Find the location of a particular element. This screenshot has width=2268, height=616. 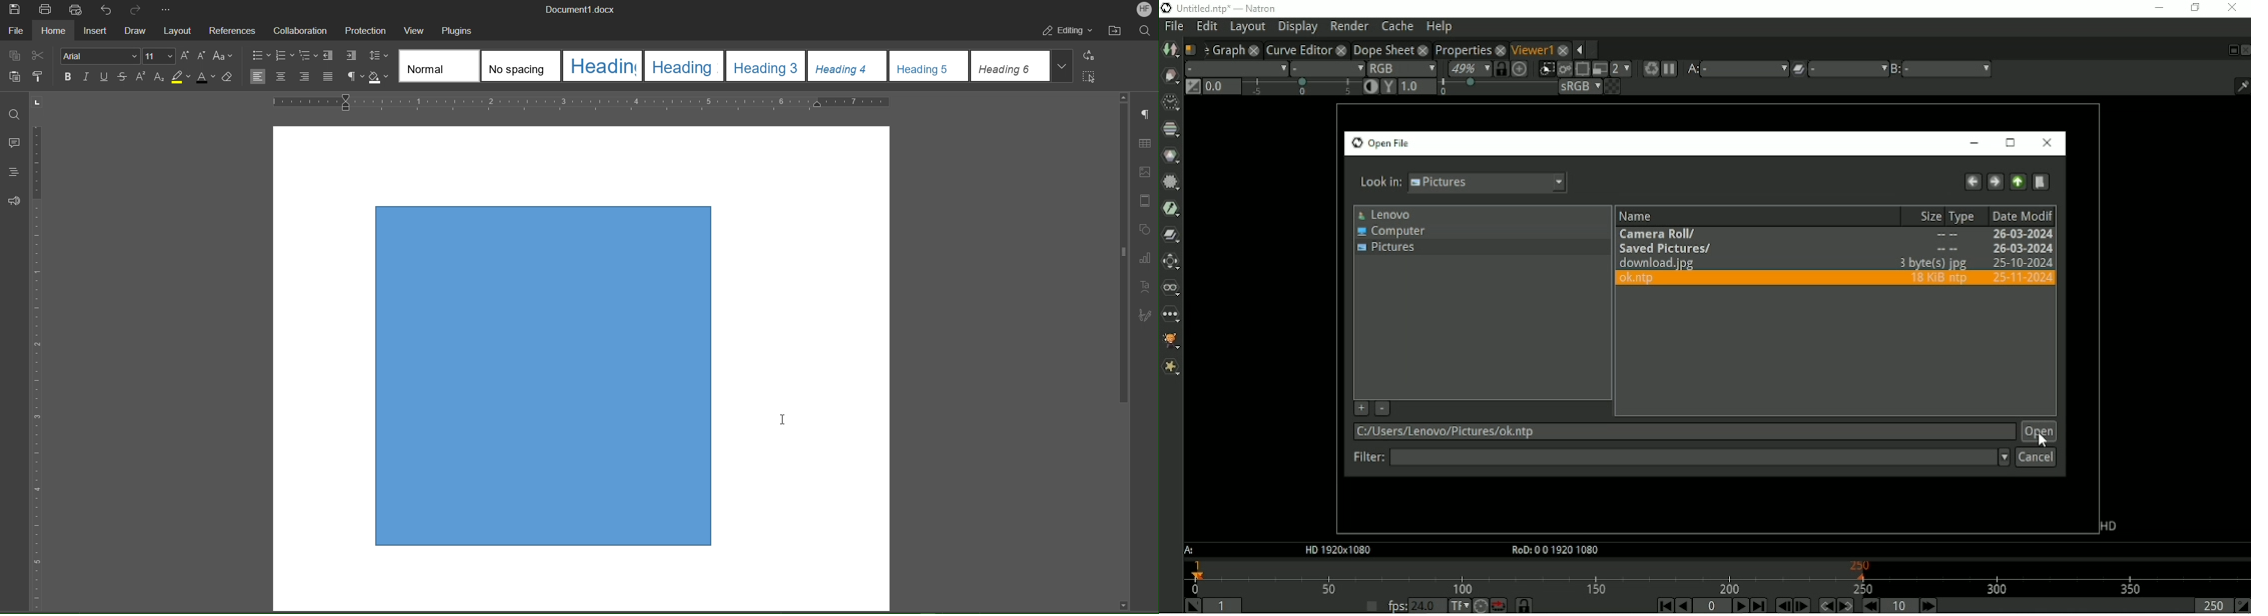

Editing is located at coordinates (1067, 32).